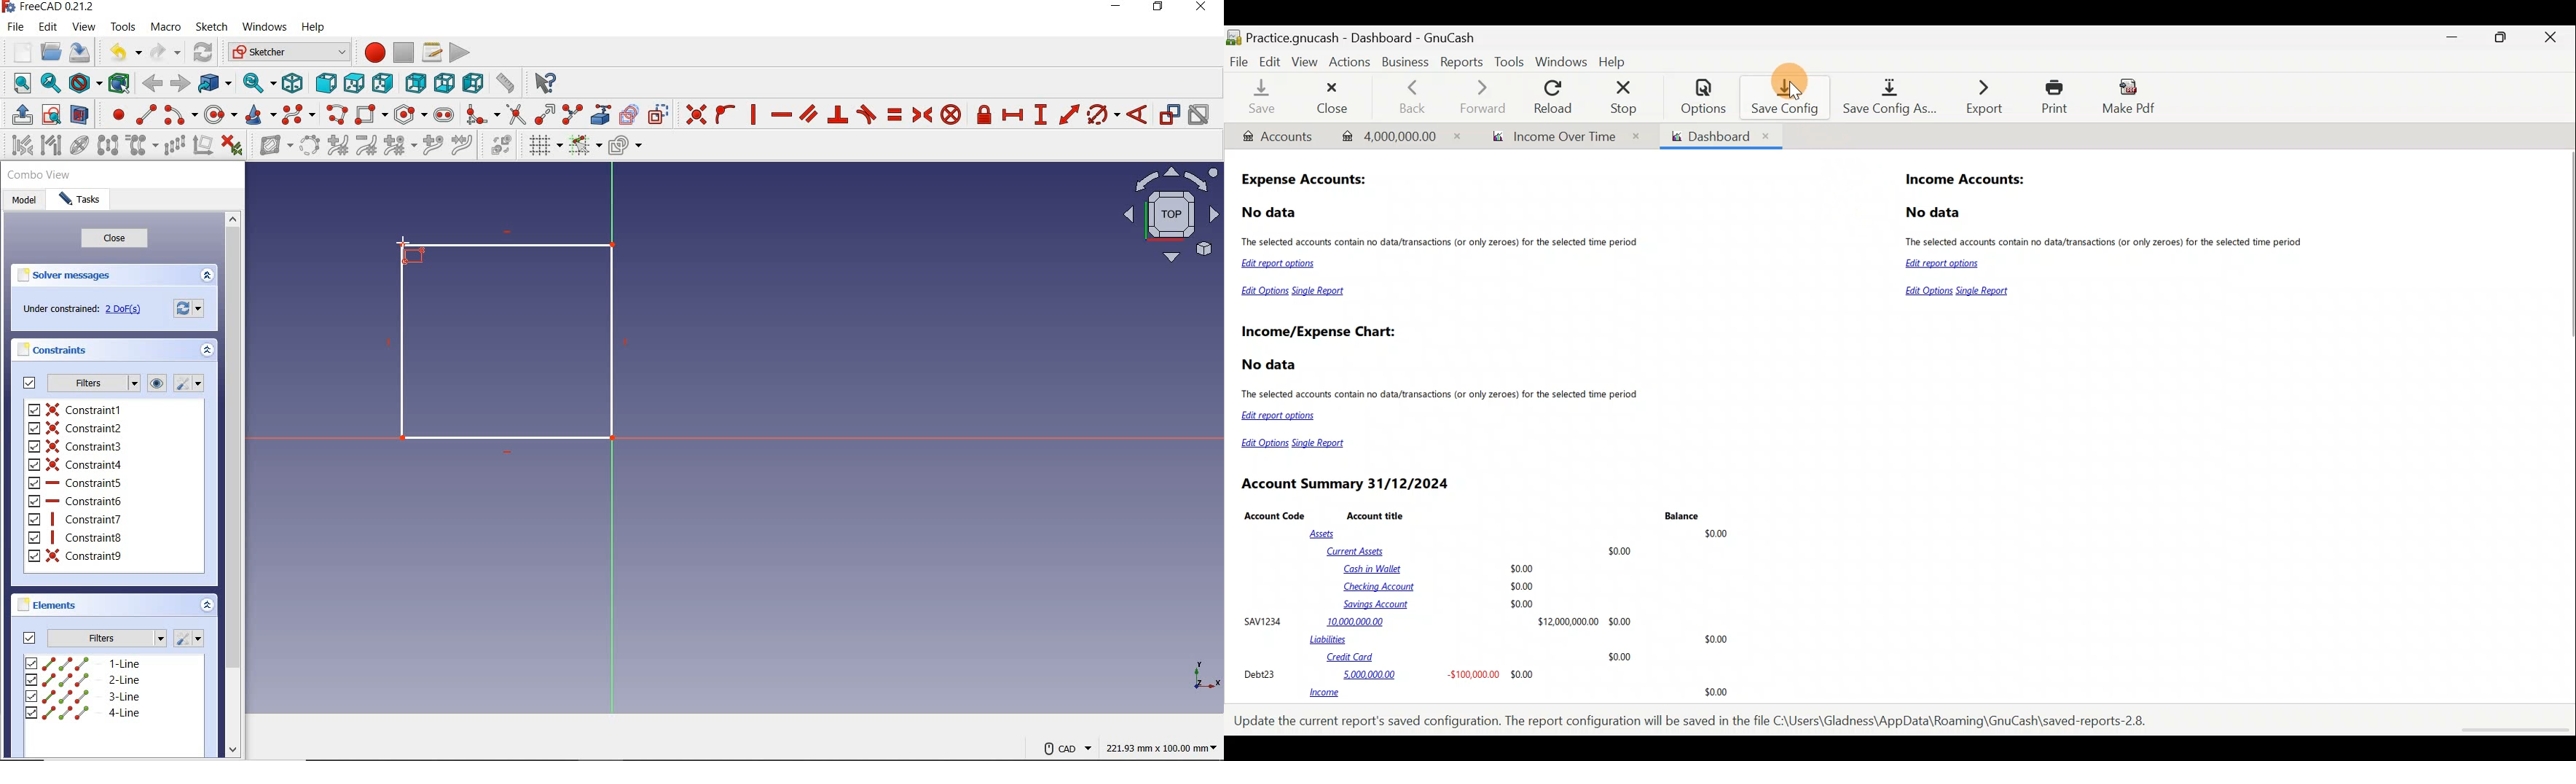  What do you see at coordinates (1348, 484) in the screenshot?
I see `Account Summary 31/12/2024` at bounding box center [1348, 484].